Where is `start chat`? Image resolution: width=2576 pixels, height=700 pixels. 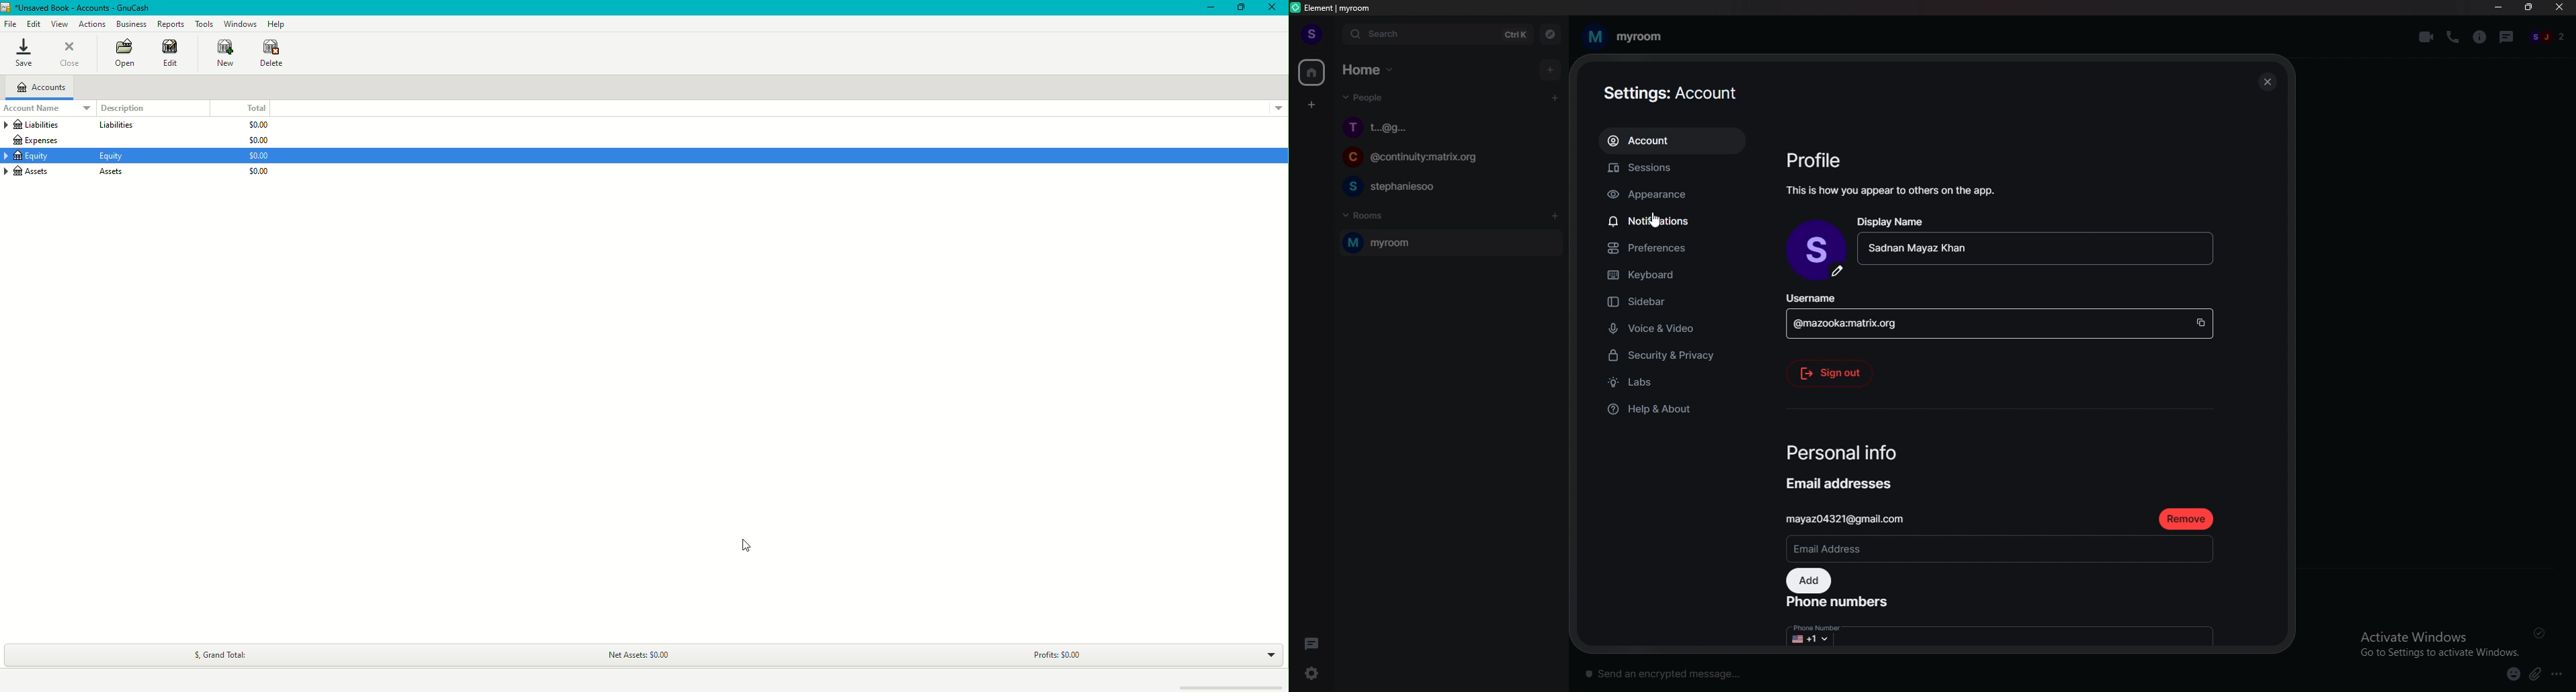
start chat is located at coordinates (1555, 99).